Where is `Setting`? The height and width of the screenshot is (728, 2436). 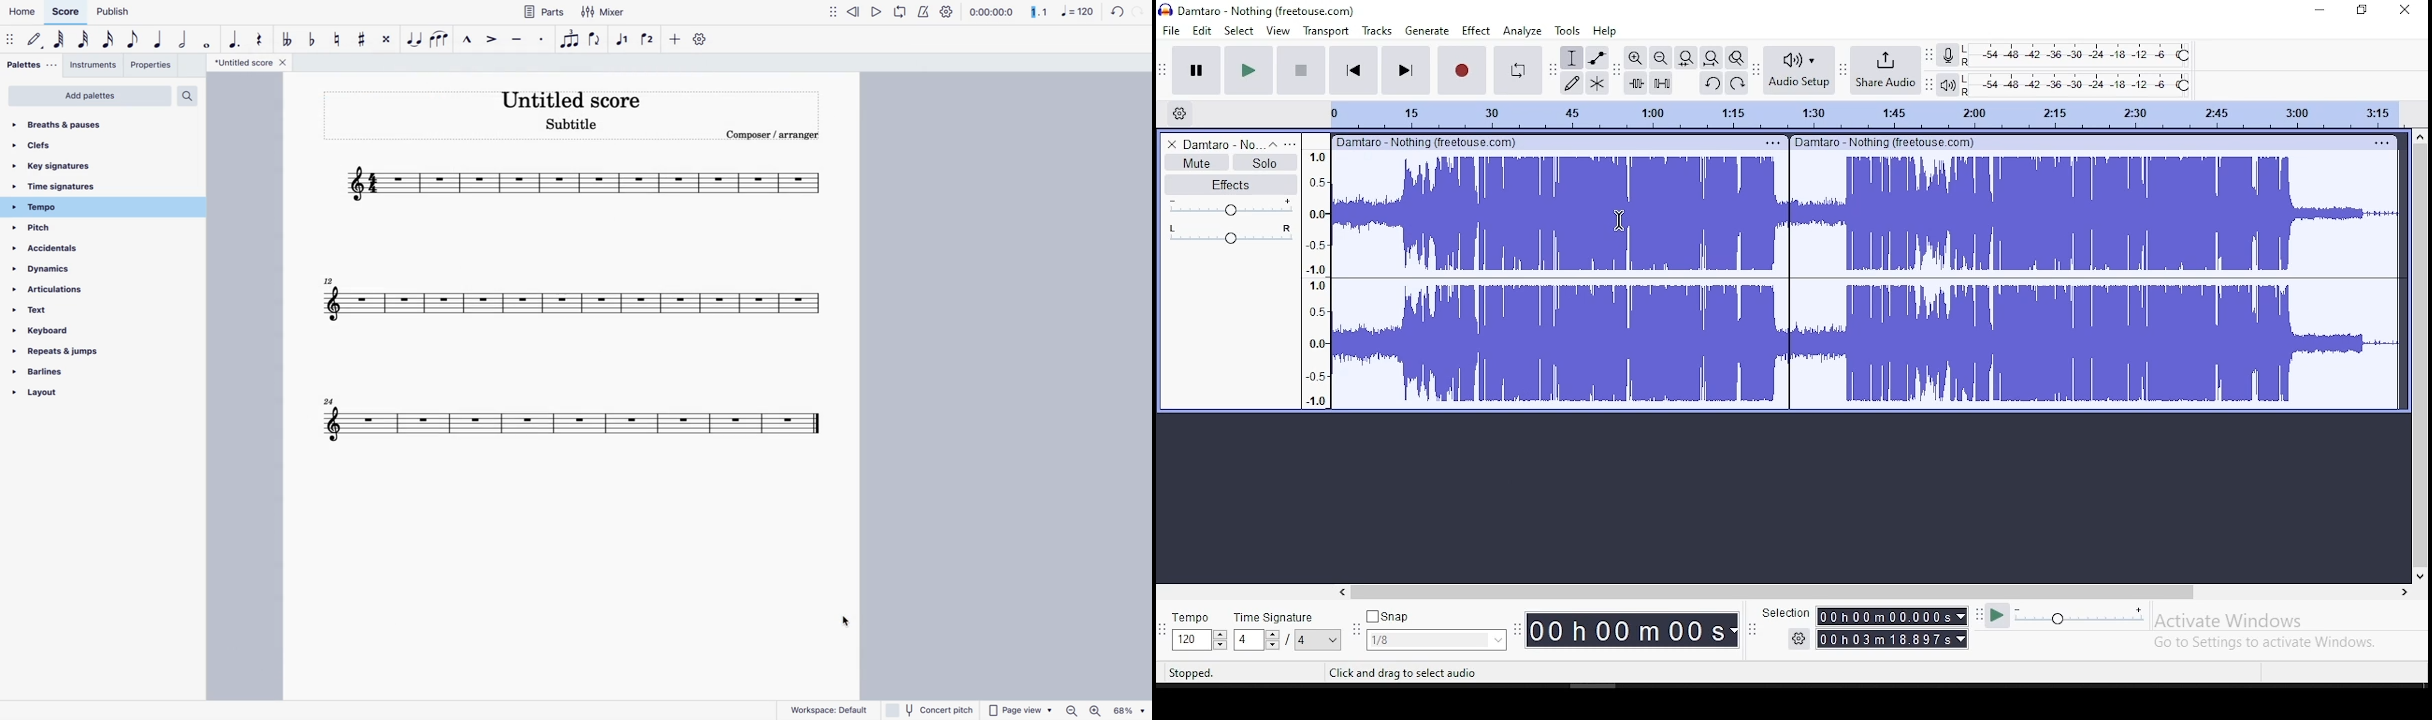
Setting is located at coordinates (703, 38).